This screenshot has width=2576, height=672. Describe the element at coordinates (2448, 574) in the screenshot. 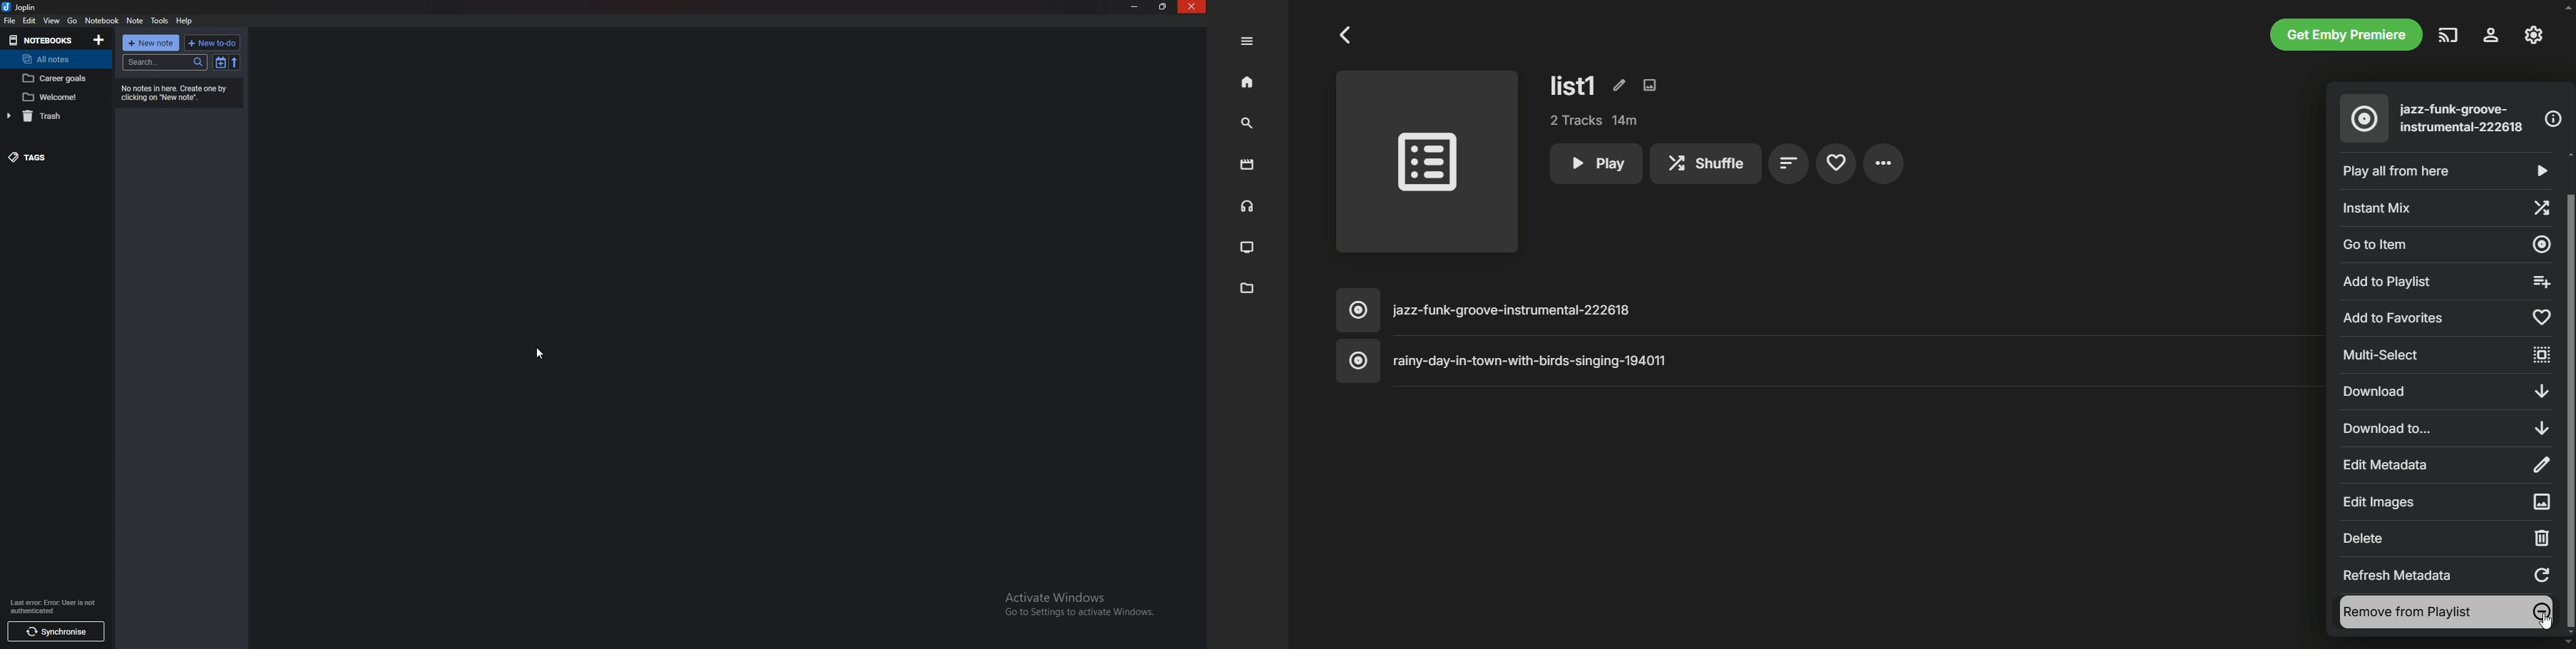

I see `refresh metadata` at that location.